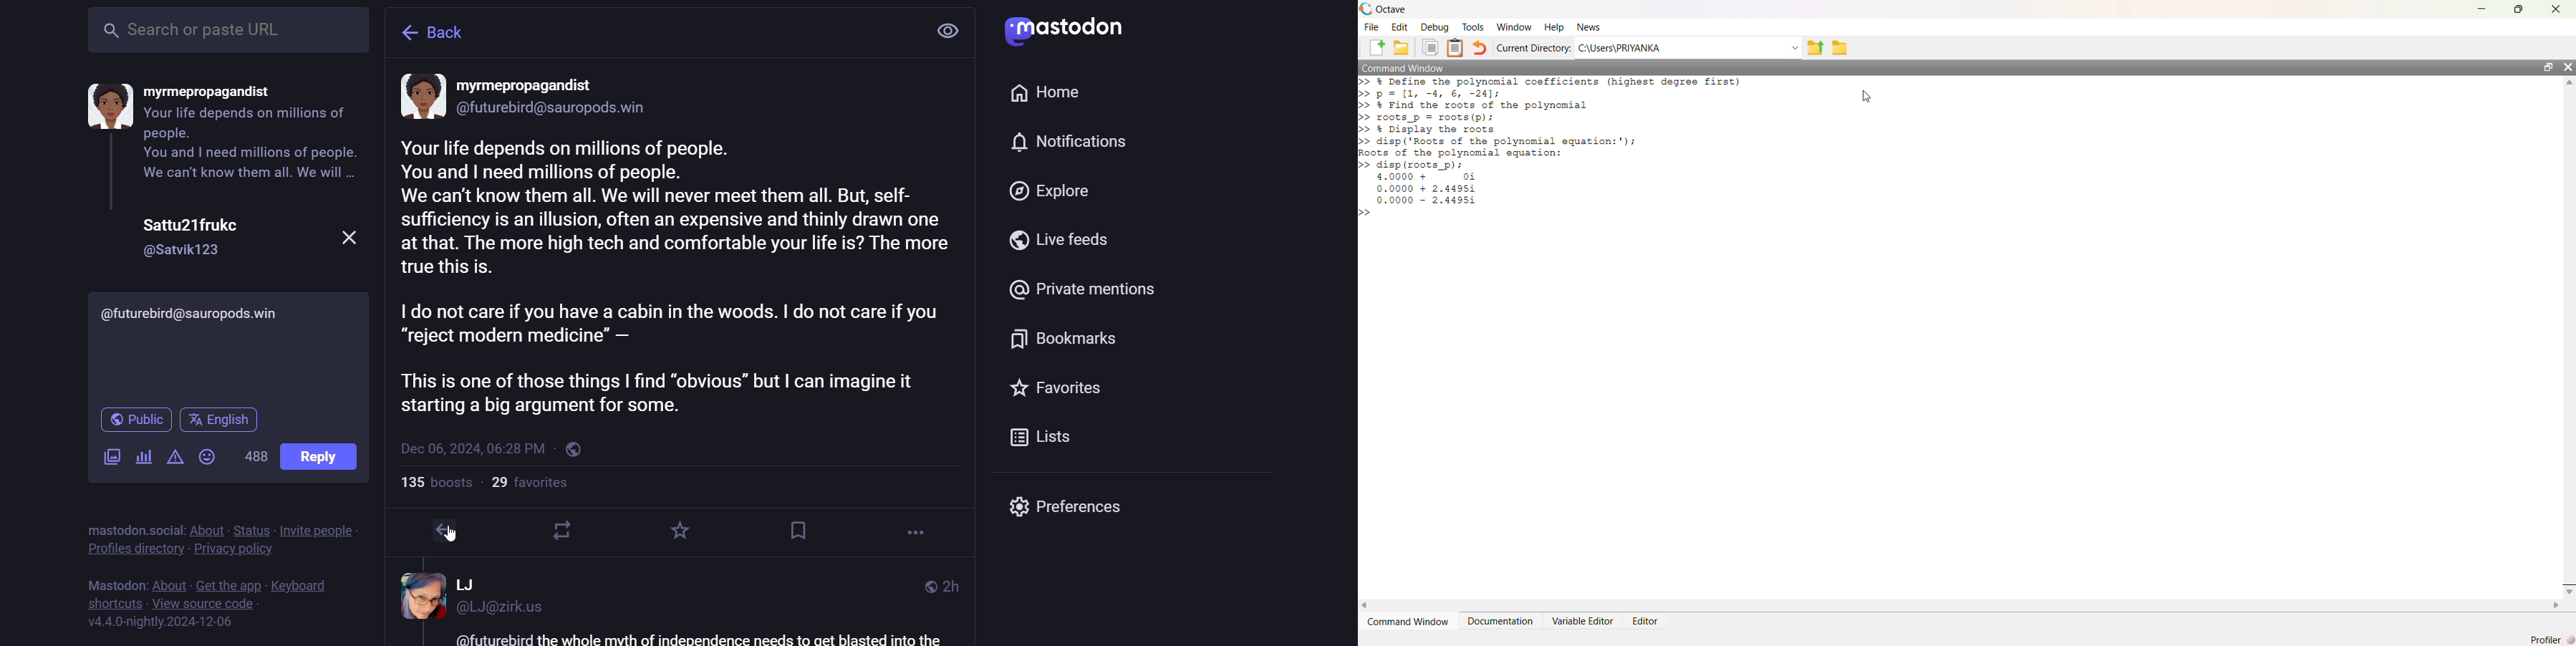 This screenshot has height=672, width=2576. What do you see at coordinates (533, 485) in the screenshot?
I see `followers` at bounding box center [533, 485].